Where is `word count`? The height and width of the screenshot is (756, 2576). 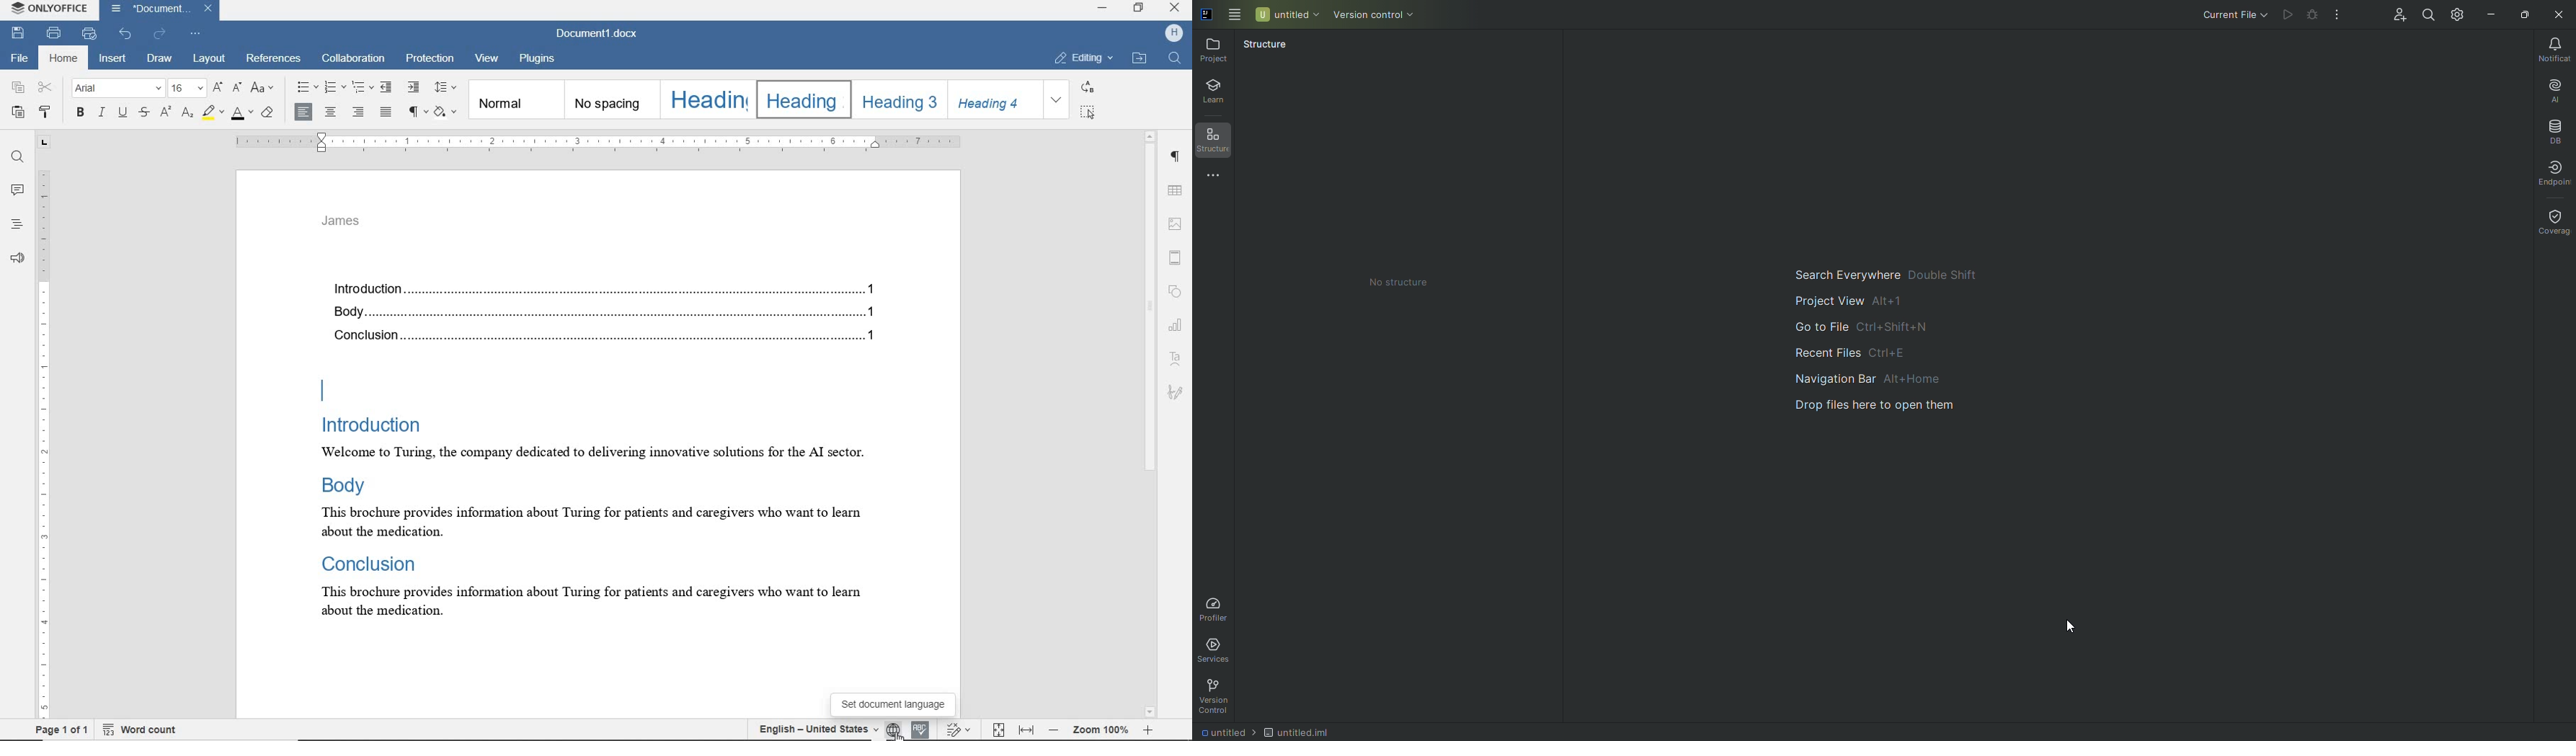
word count is located at coordinates (148, 729).